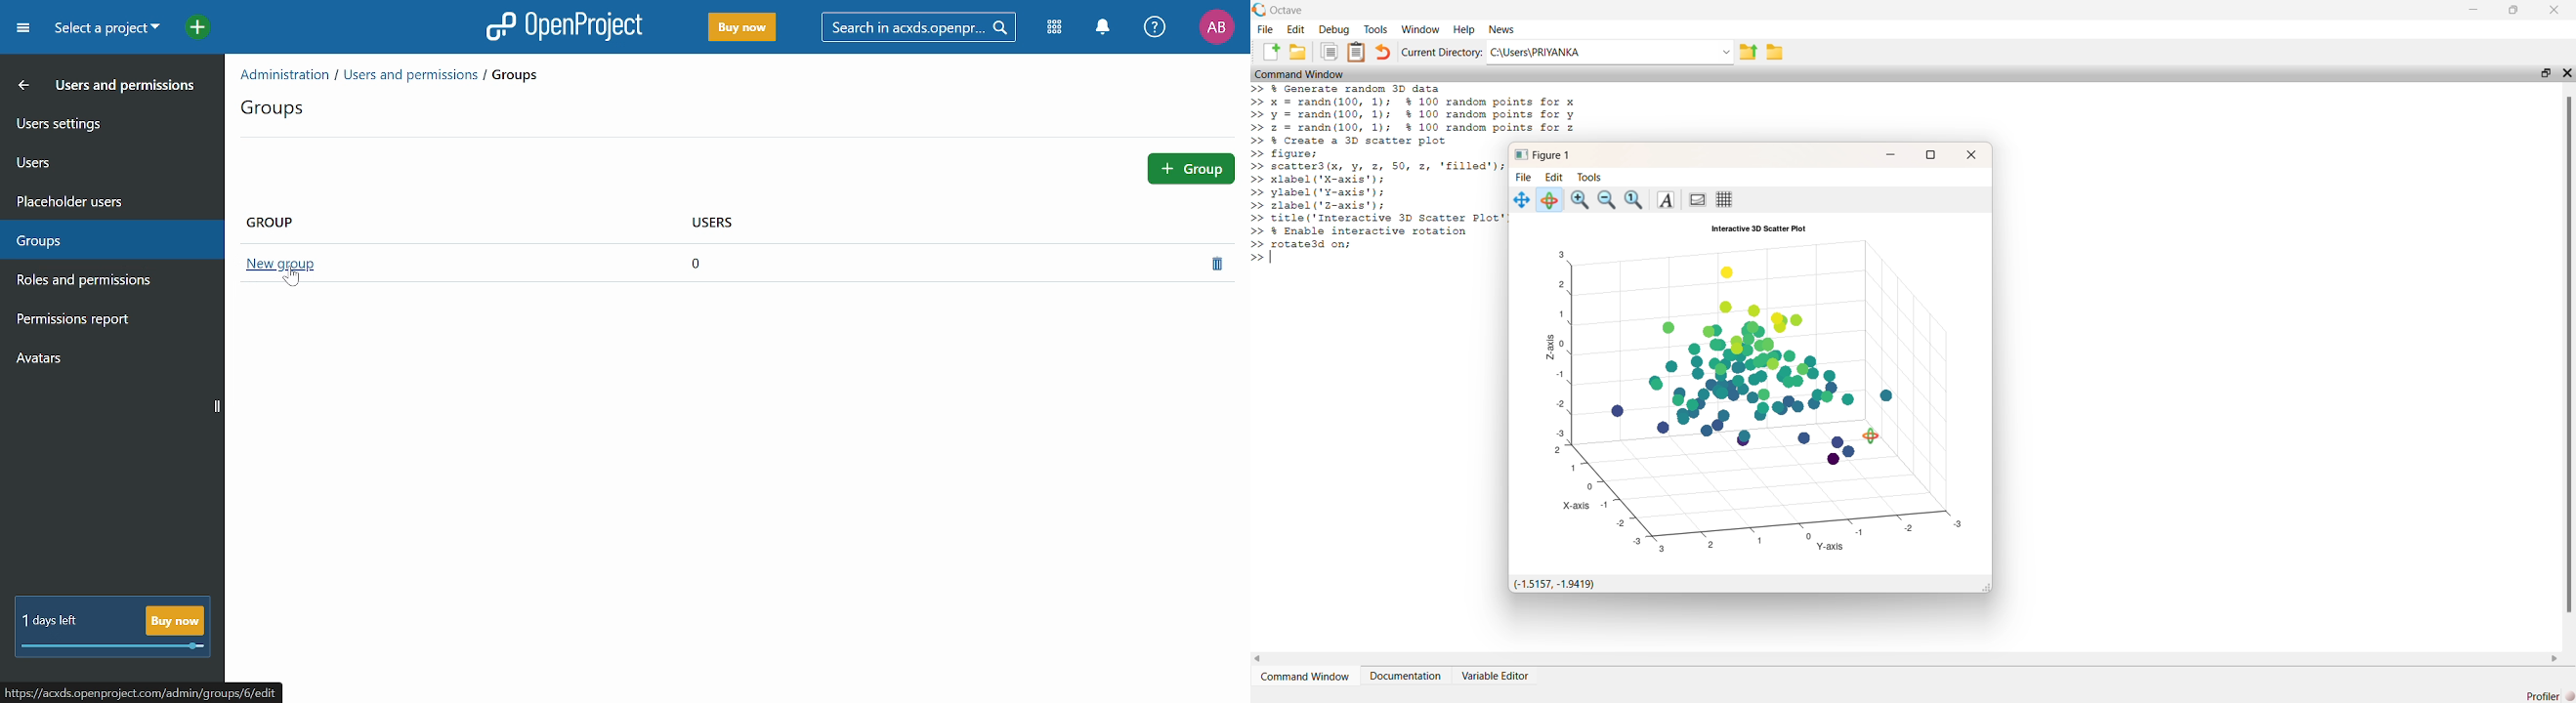  I want to click on document clipboard, so click(1356, 52).